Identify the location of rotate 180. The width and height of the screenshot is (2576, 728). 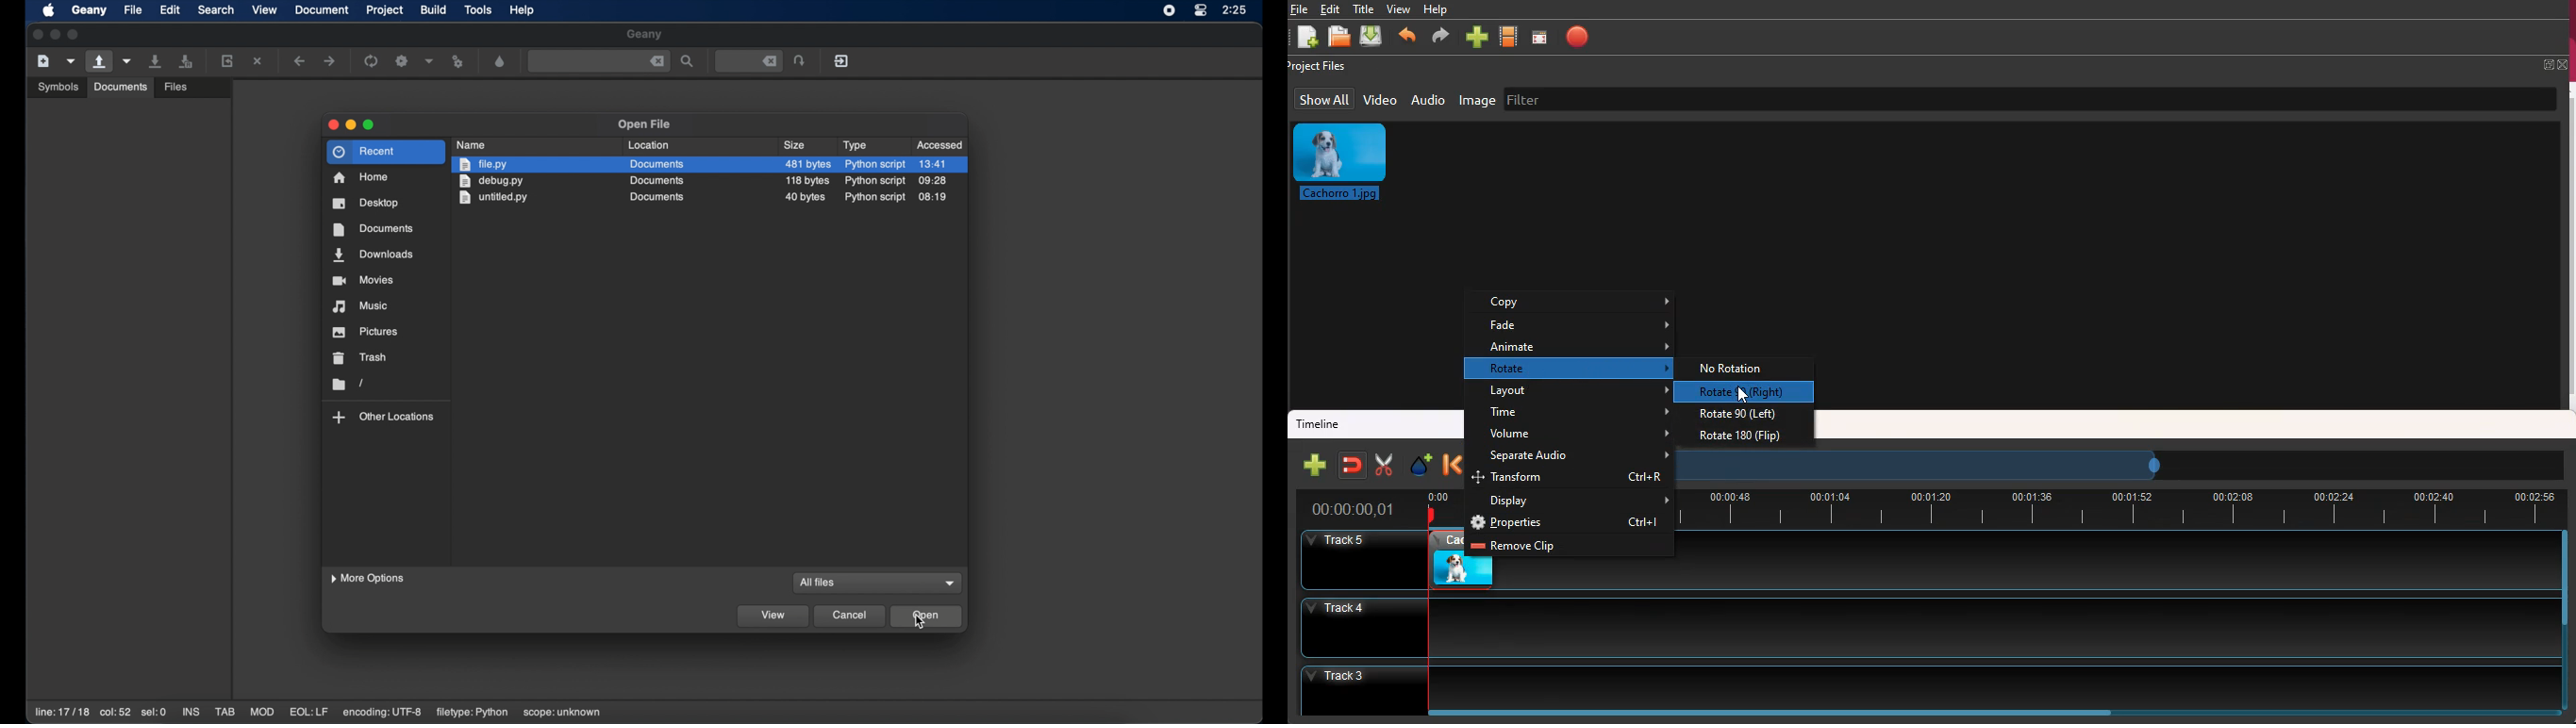
(1743, 438).